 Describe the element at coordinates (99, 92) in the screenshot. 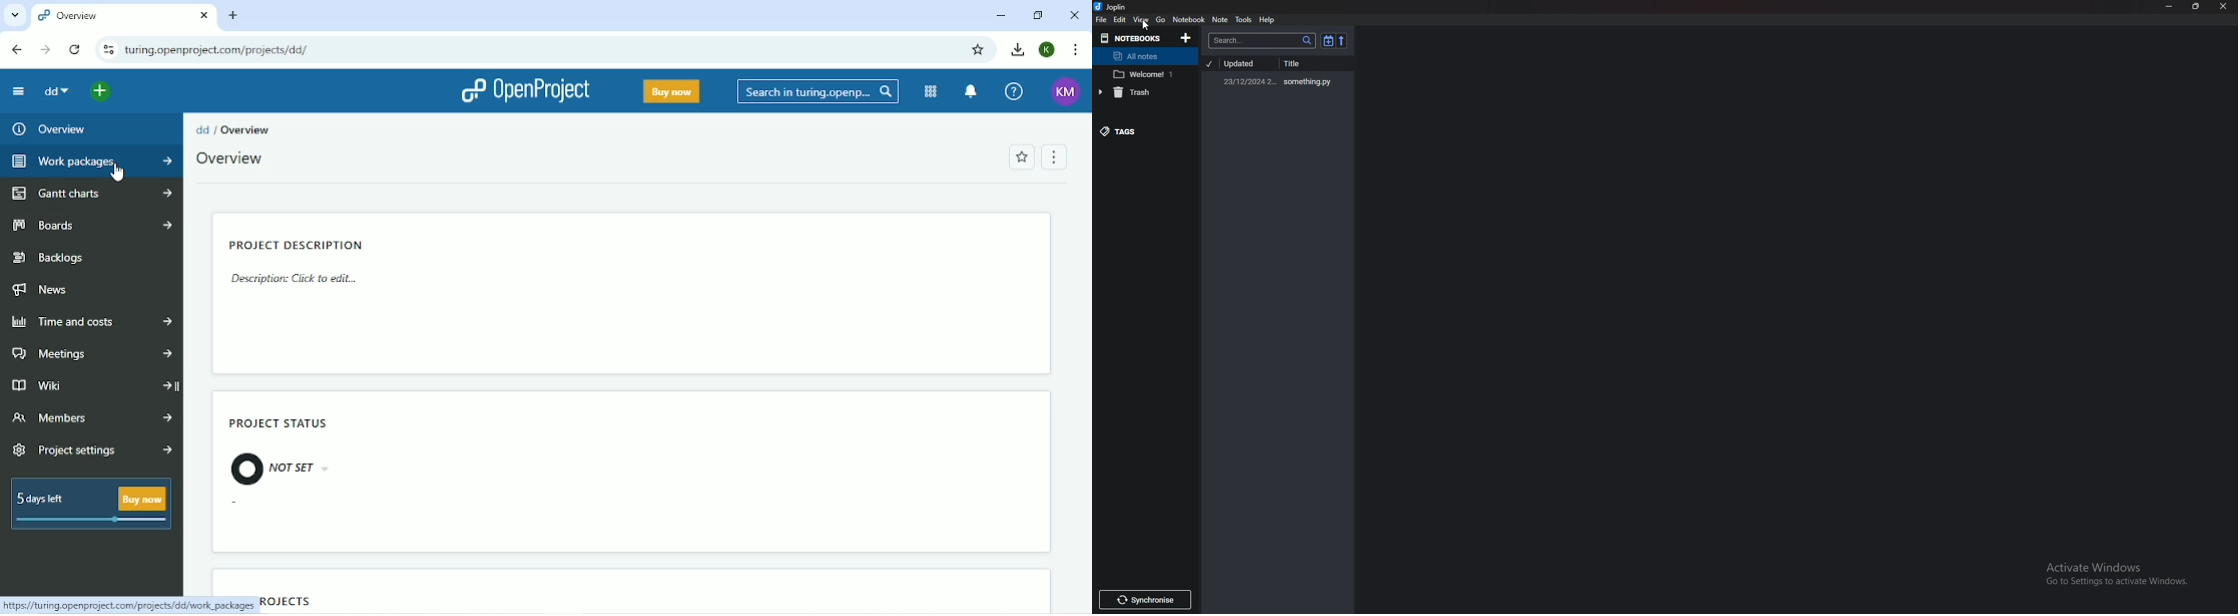

I see `Select a project` at that location.